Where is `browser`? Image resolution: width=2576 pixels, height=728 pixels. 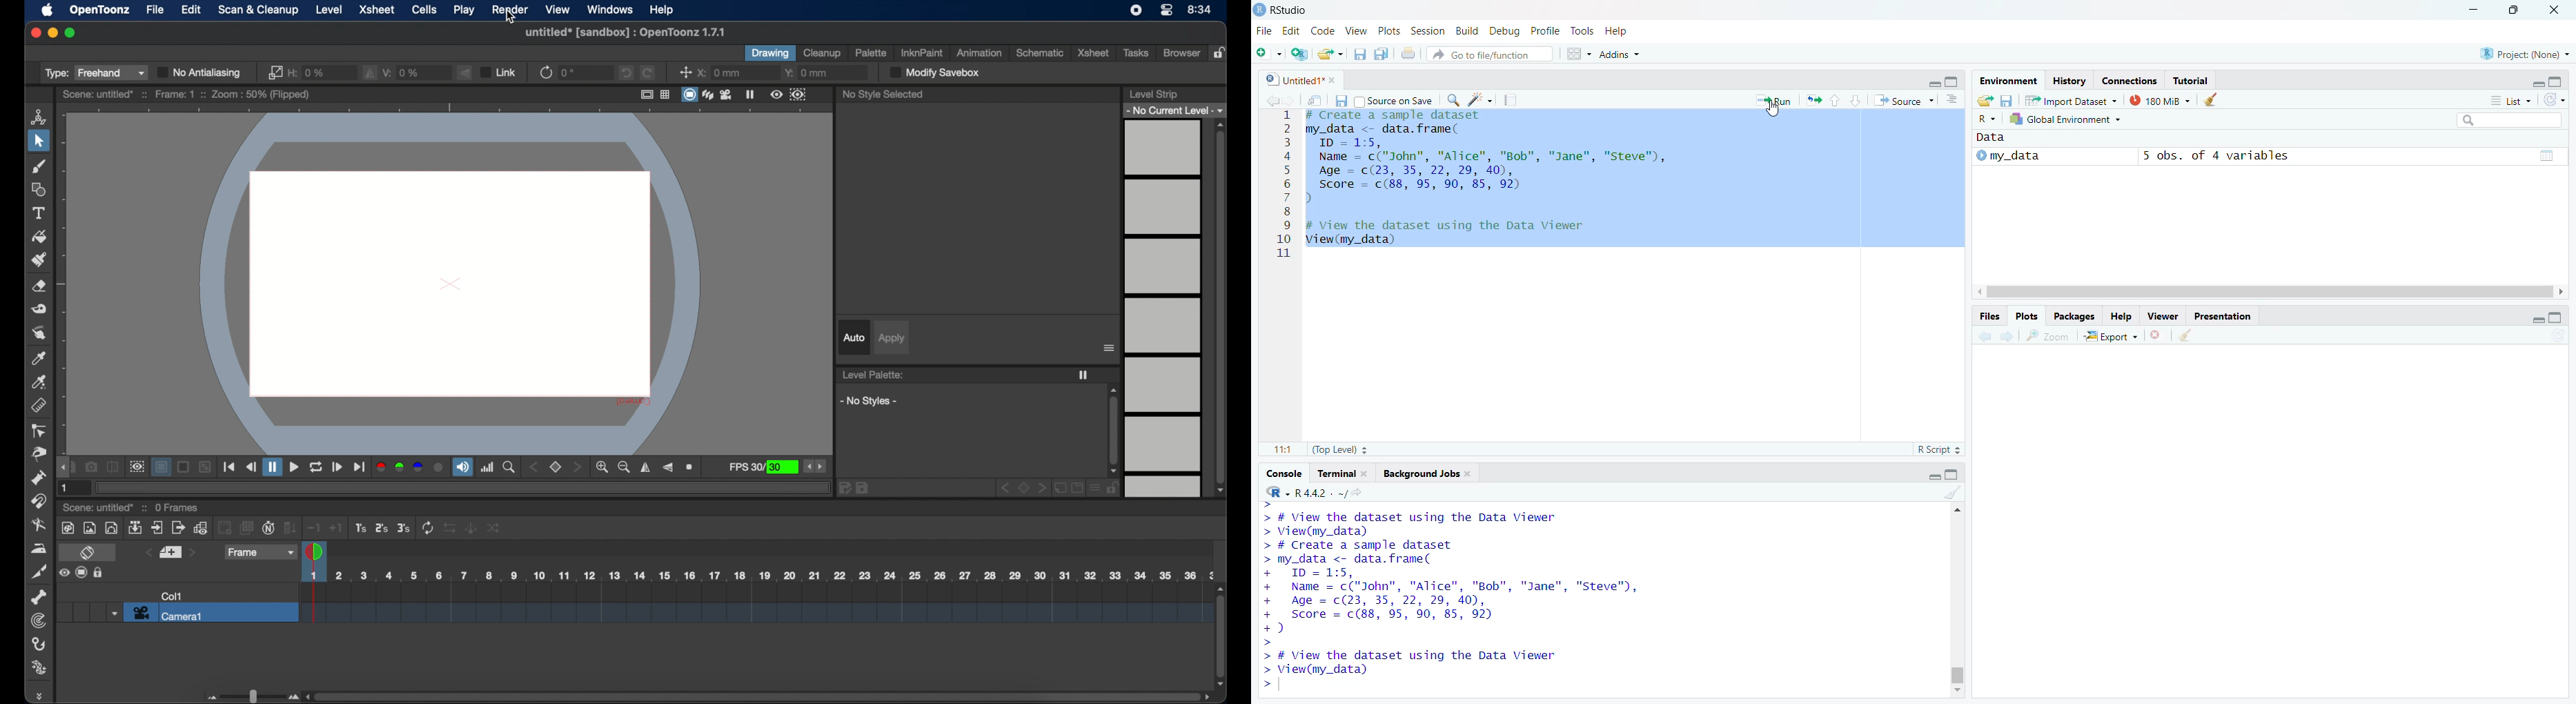 browser is located at coordinates (1181, 53).